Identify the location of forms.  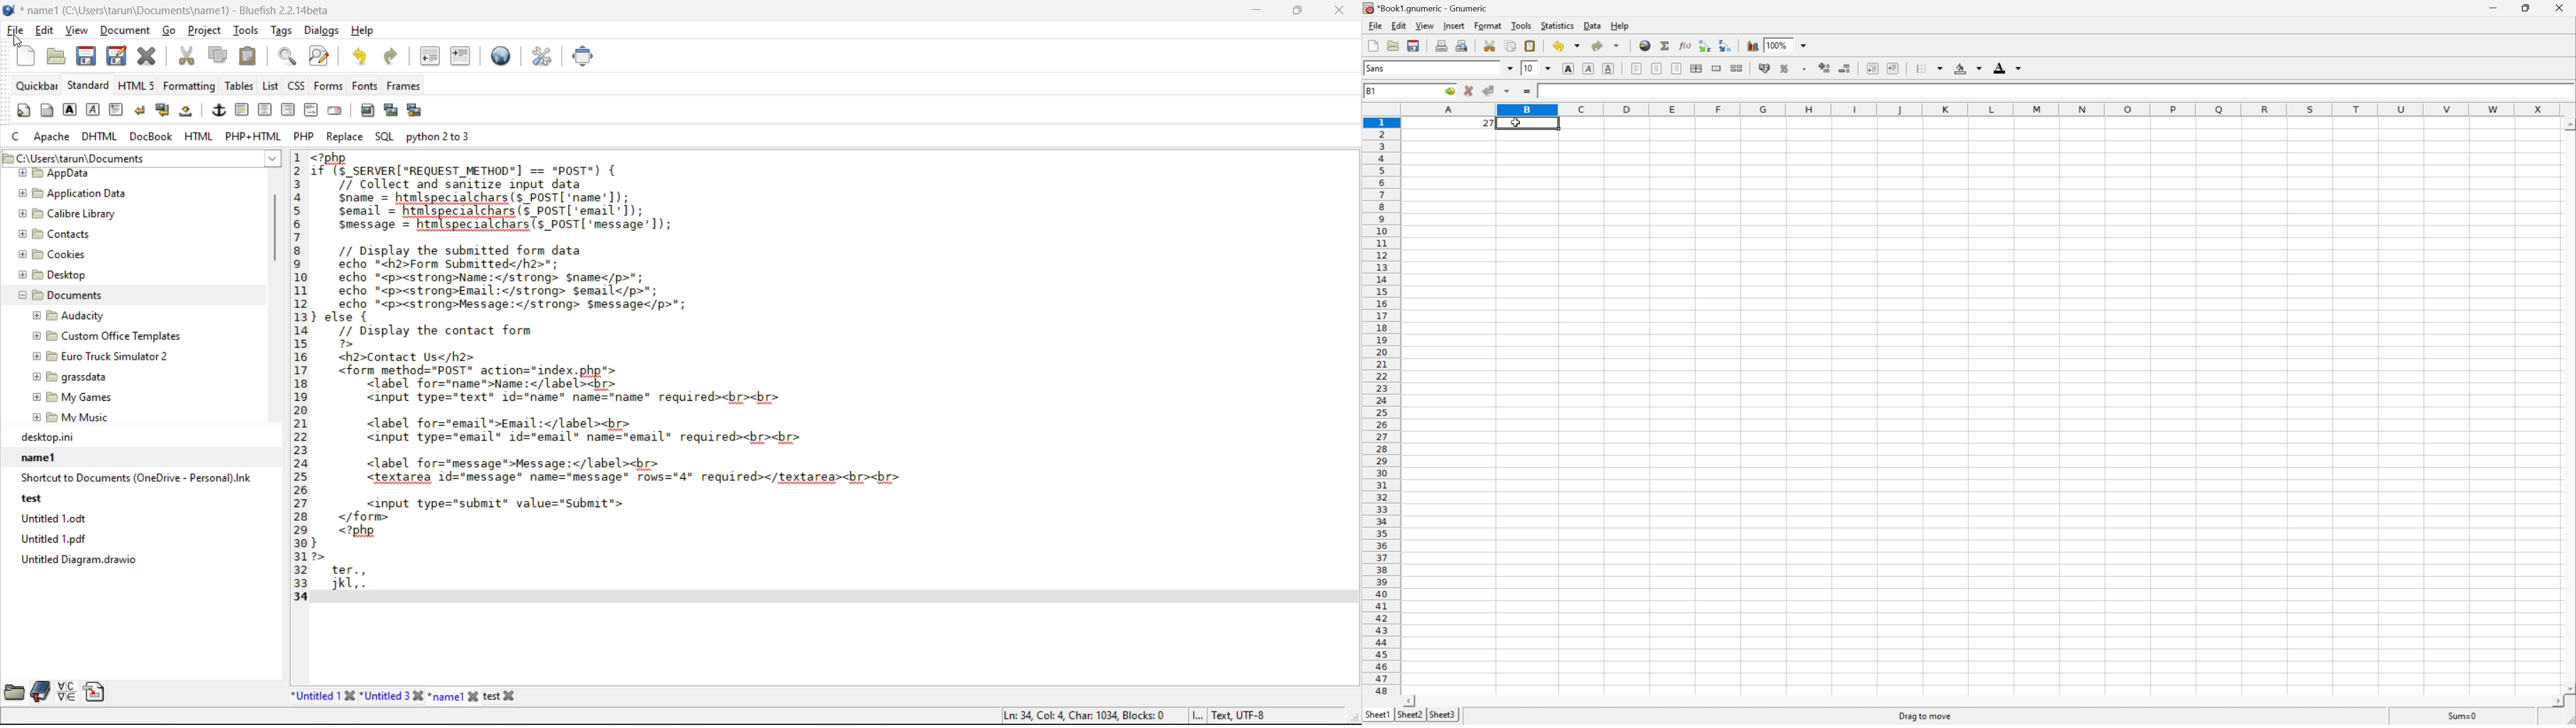
(328, 85).